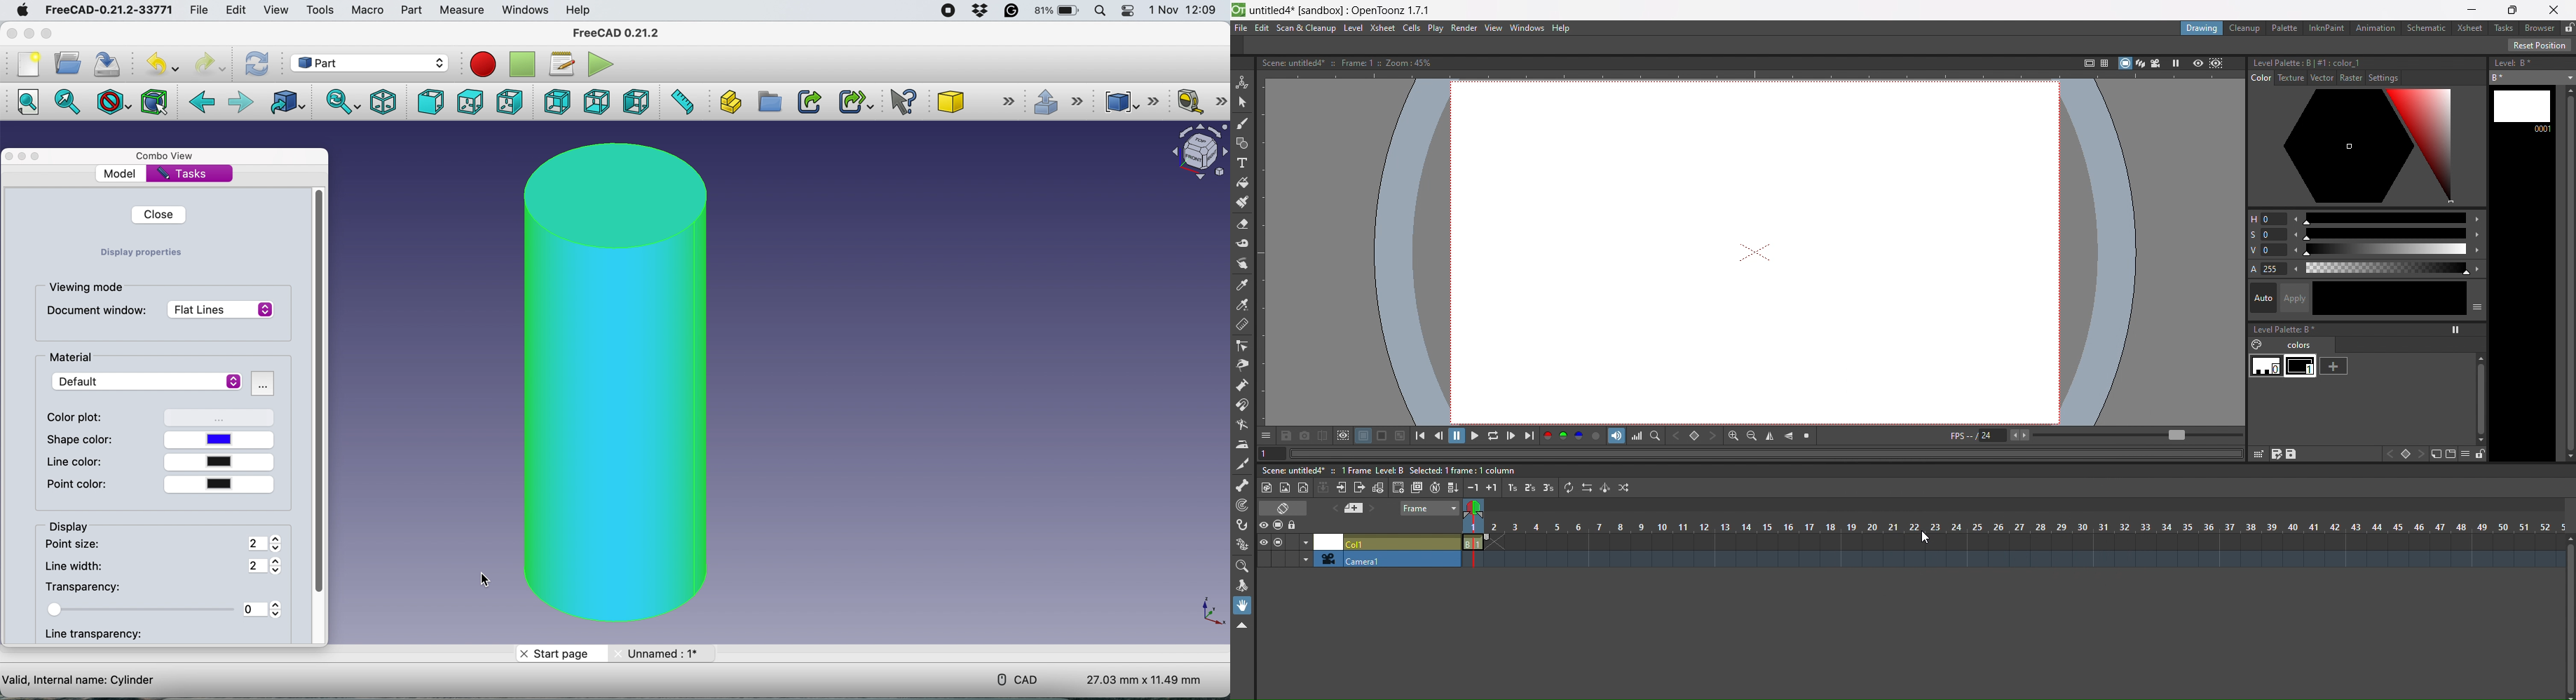 This screenshot has height=700, width=2576. Describe the element at coordinates (139, 173) in the screenshot. I see `model` at that location.